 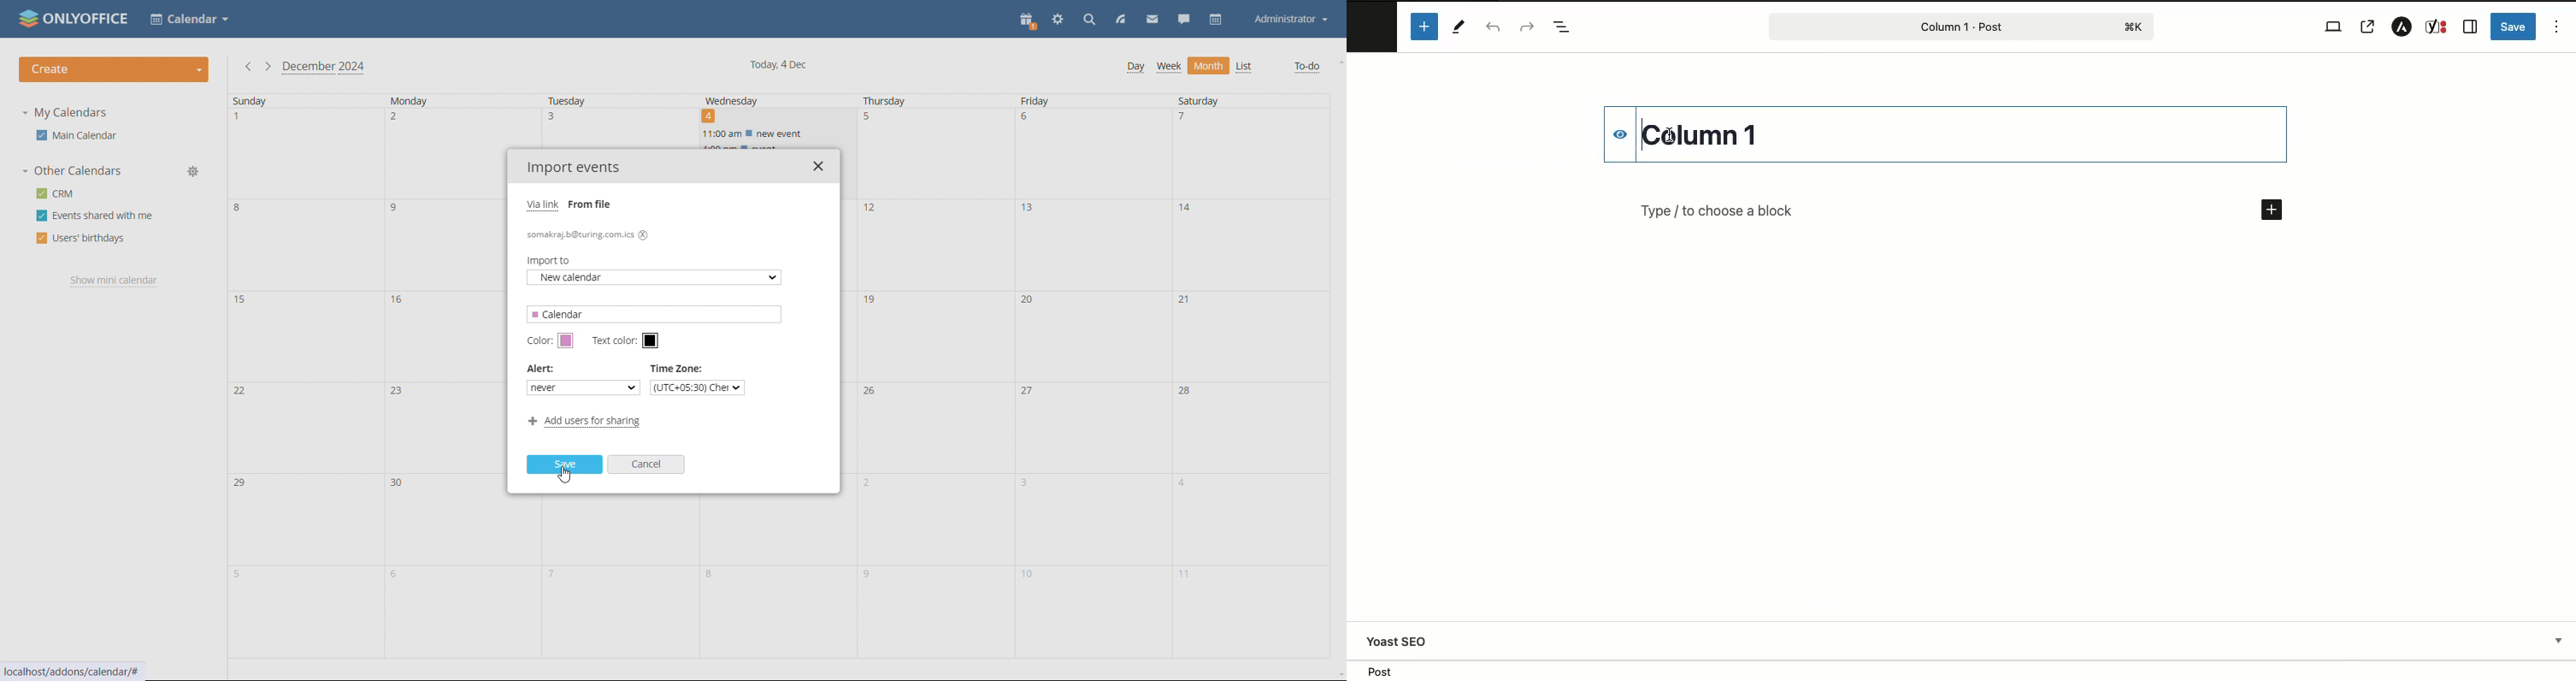 I want to click on View, so click(x=2331, y=26).